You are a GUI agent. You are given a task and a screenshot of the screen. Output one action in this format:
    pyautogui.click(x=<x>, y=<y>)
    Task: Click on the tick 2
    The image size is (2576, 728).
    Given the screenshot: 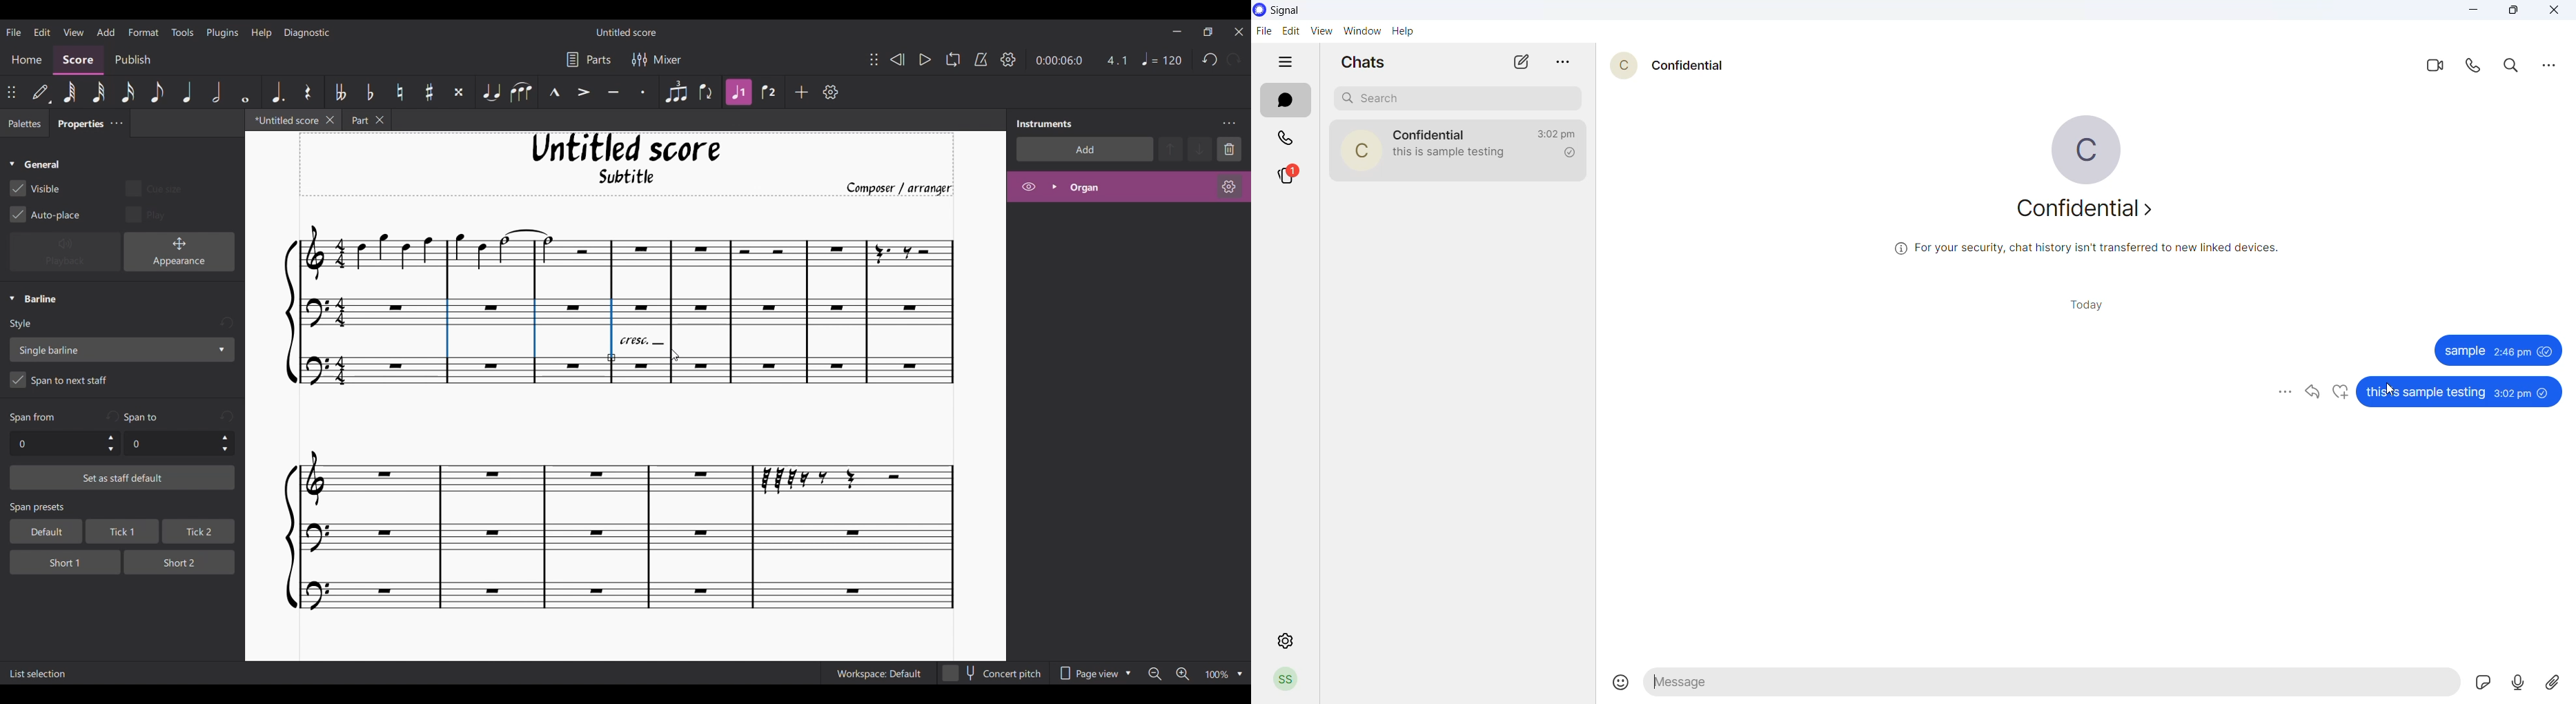 What is the action you would take?
    pyautogui.click(x=197, y=532)
    